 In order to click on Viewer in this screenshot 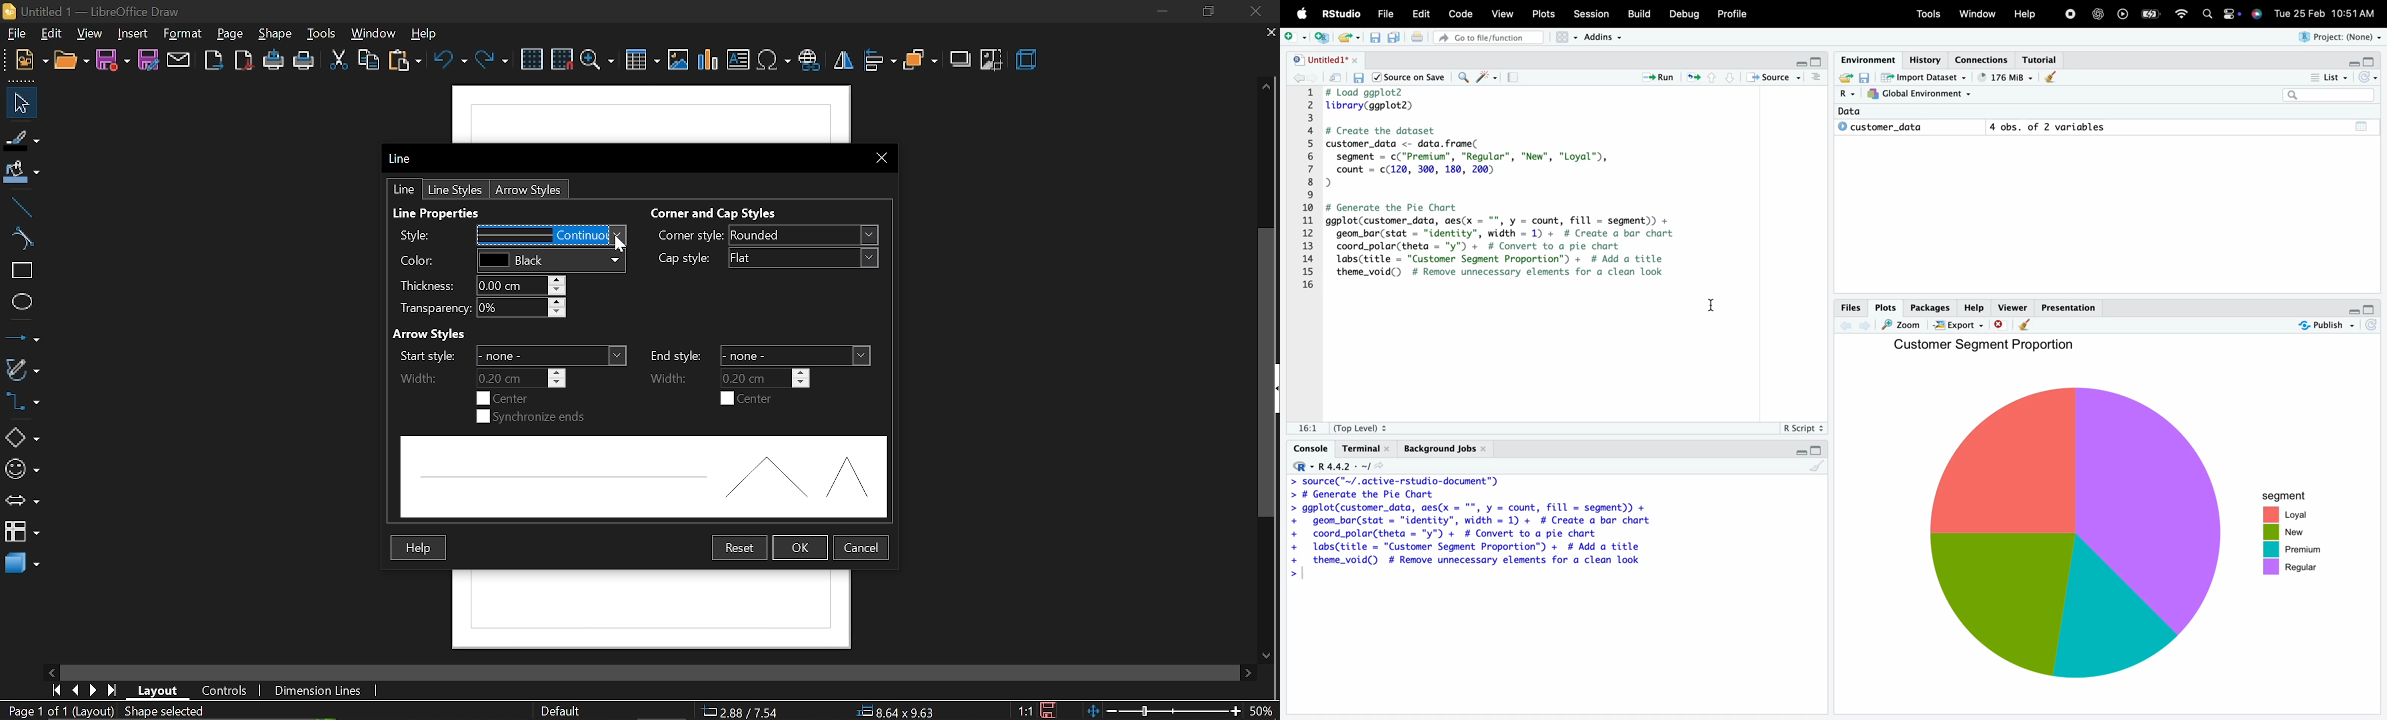, I will do `click(2012, 305)`.